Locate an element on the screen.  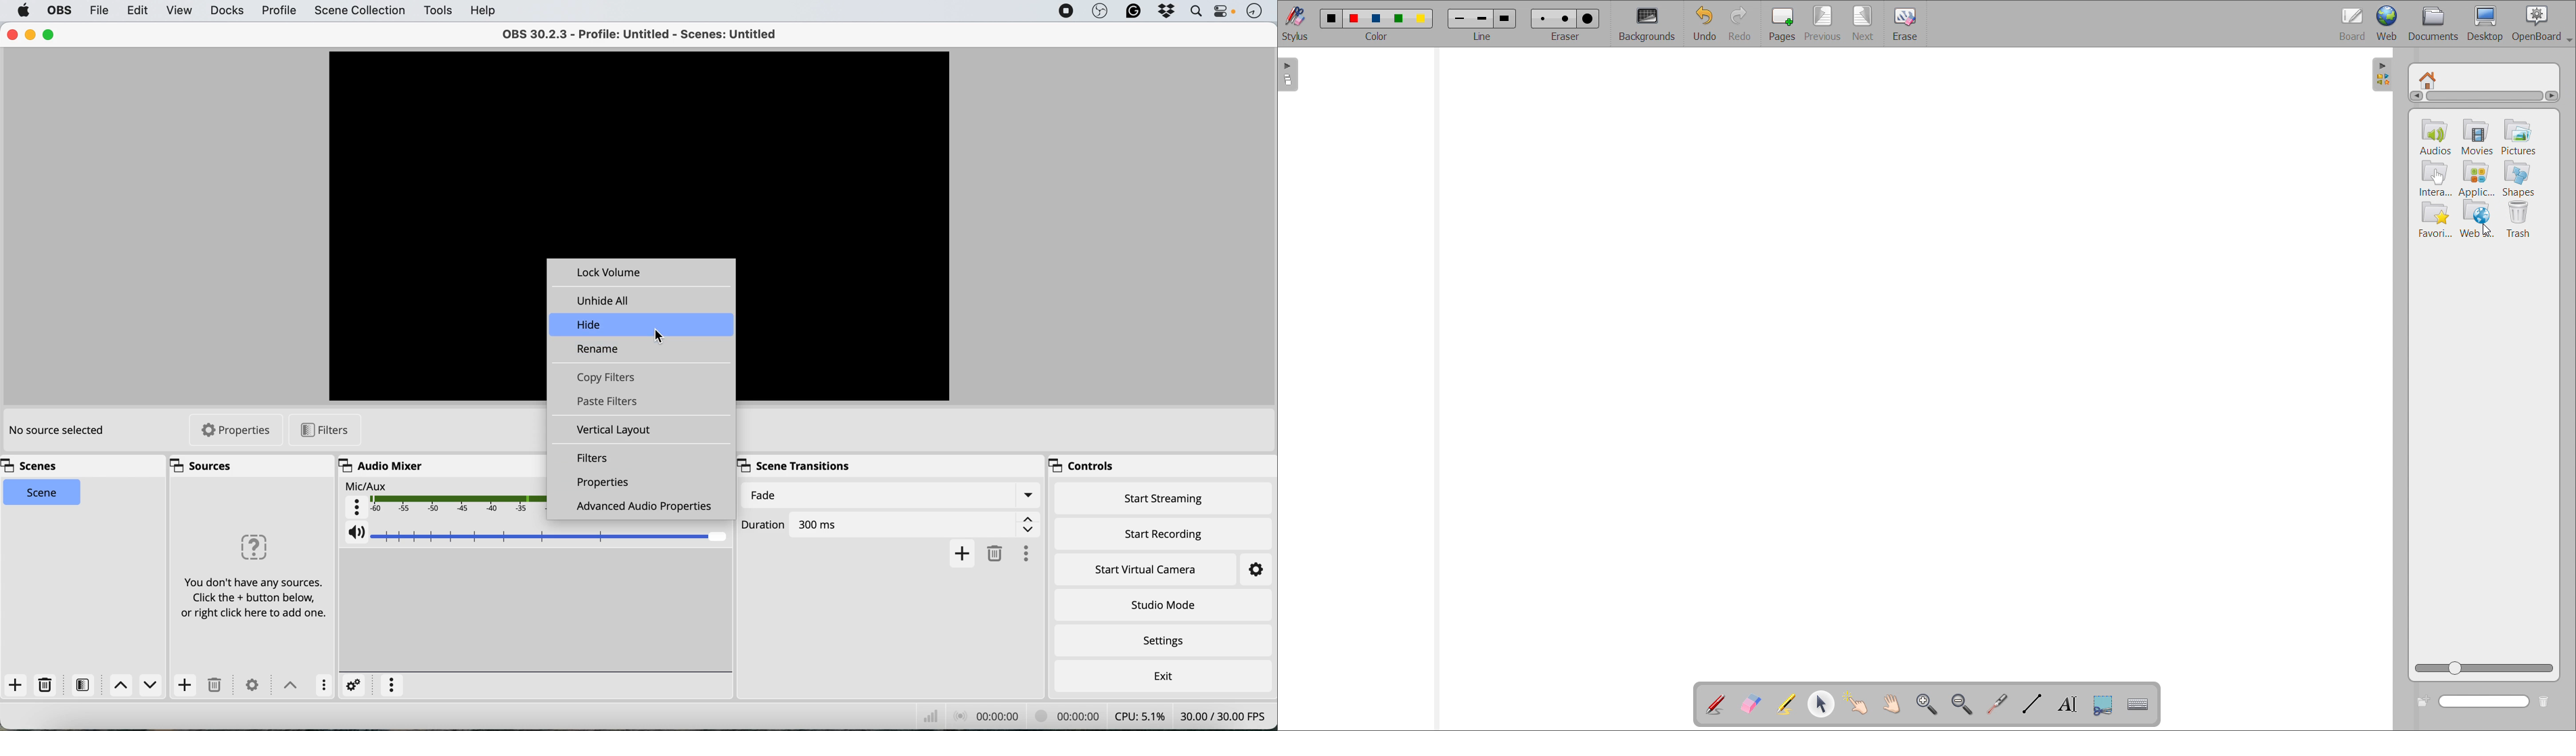
current scene is located at coordinates (41, 493).